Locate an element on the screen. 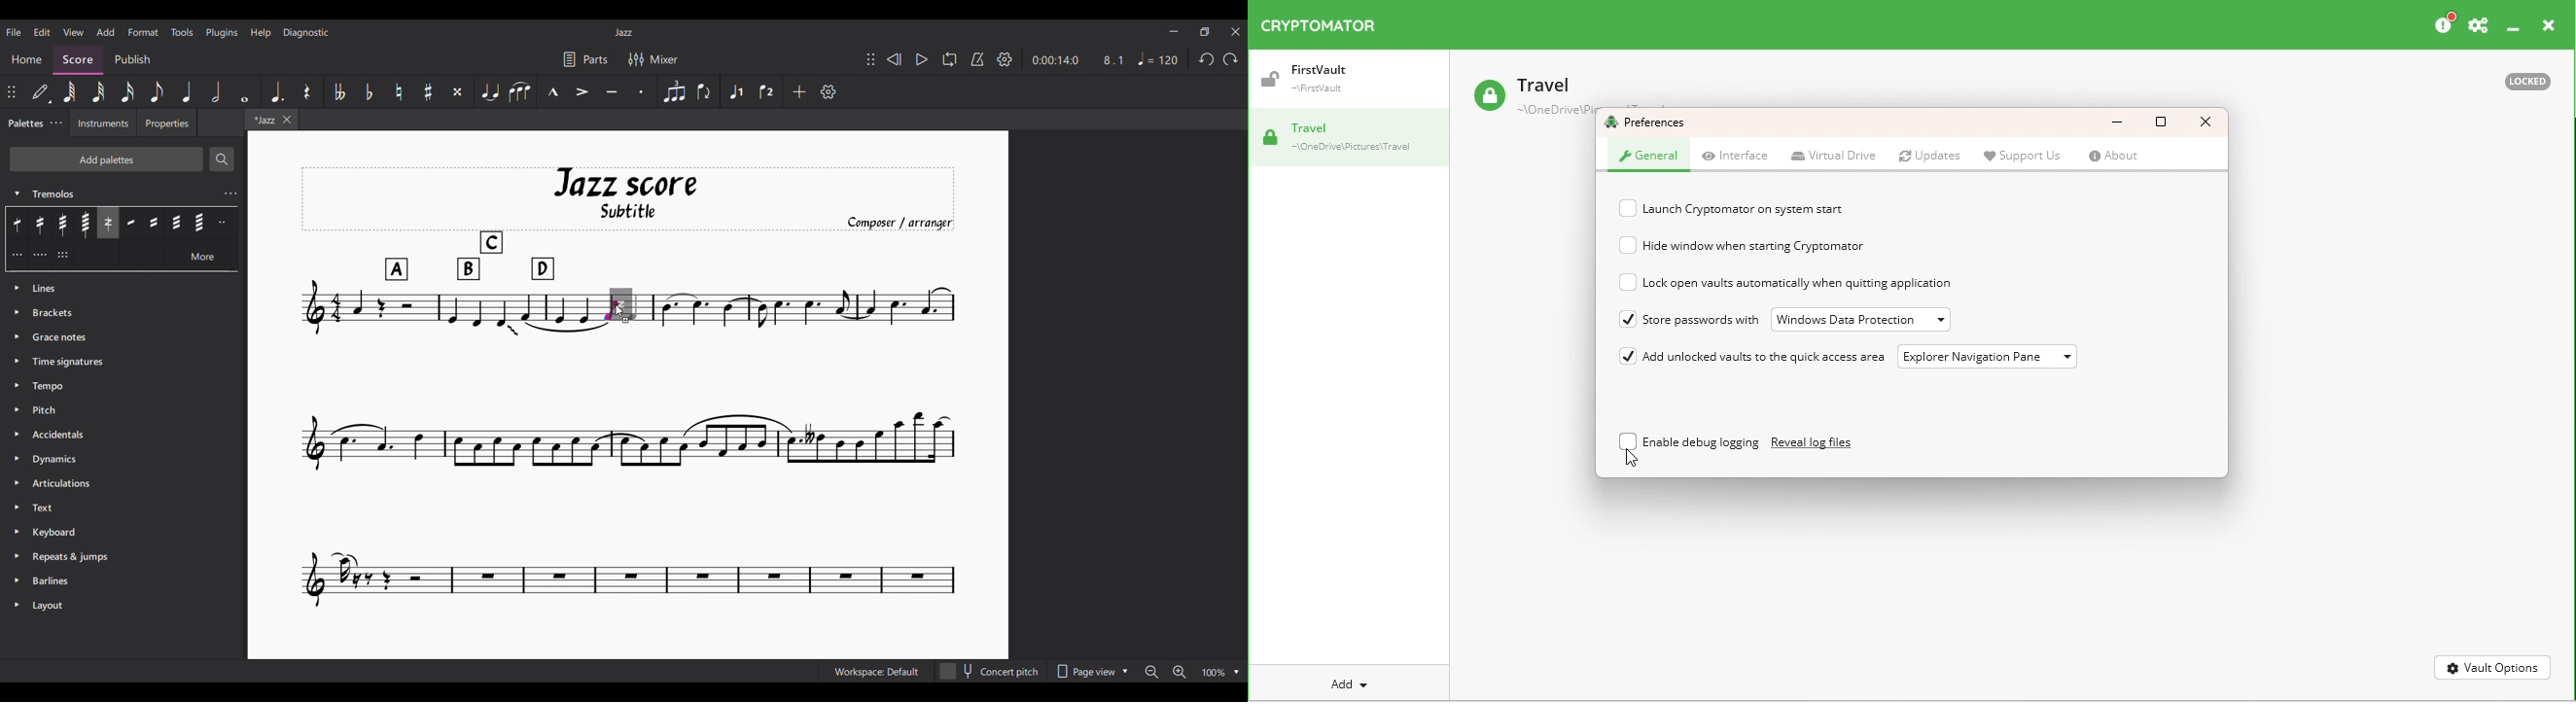 Image resolution: width=2576 pixels, height=728 pixels. Rewind is located at coordinates (894, 59).